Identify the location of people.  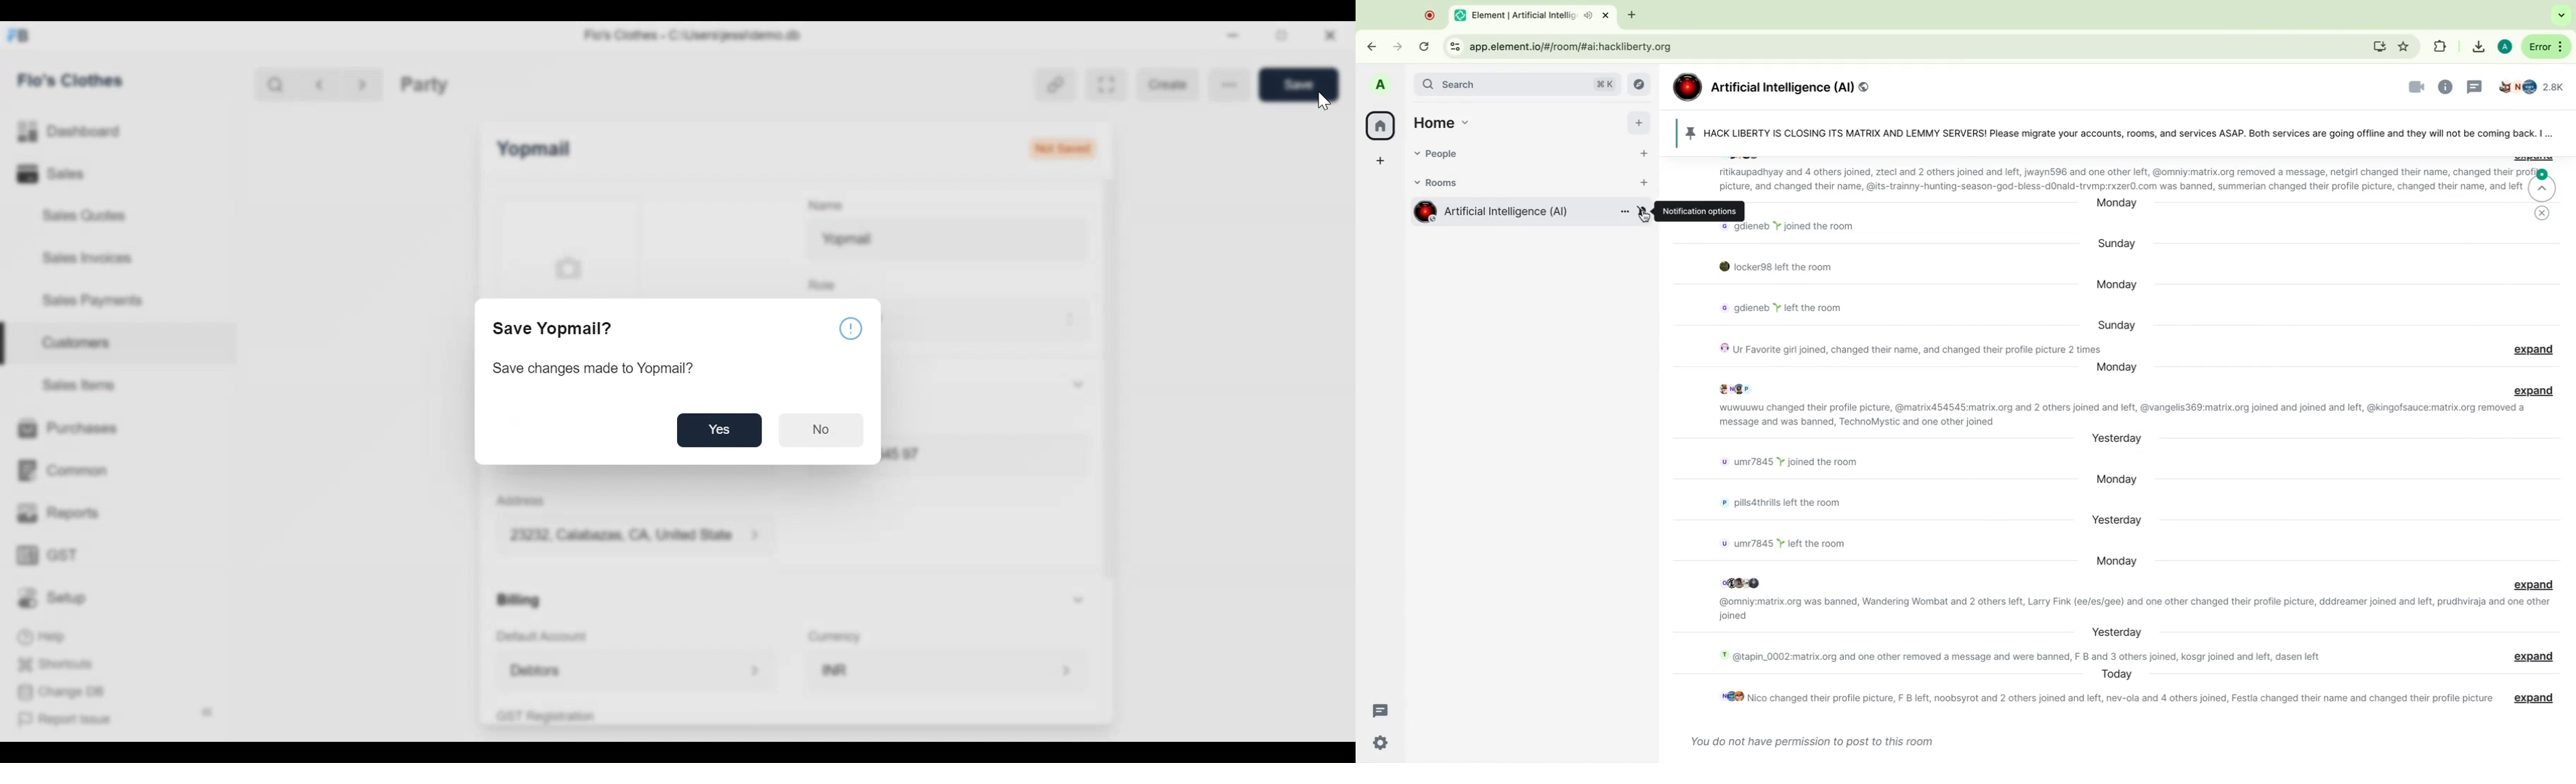
(2535, 86).